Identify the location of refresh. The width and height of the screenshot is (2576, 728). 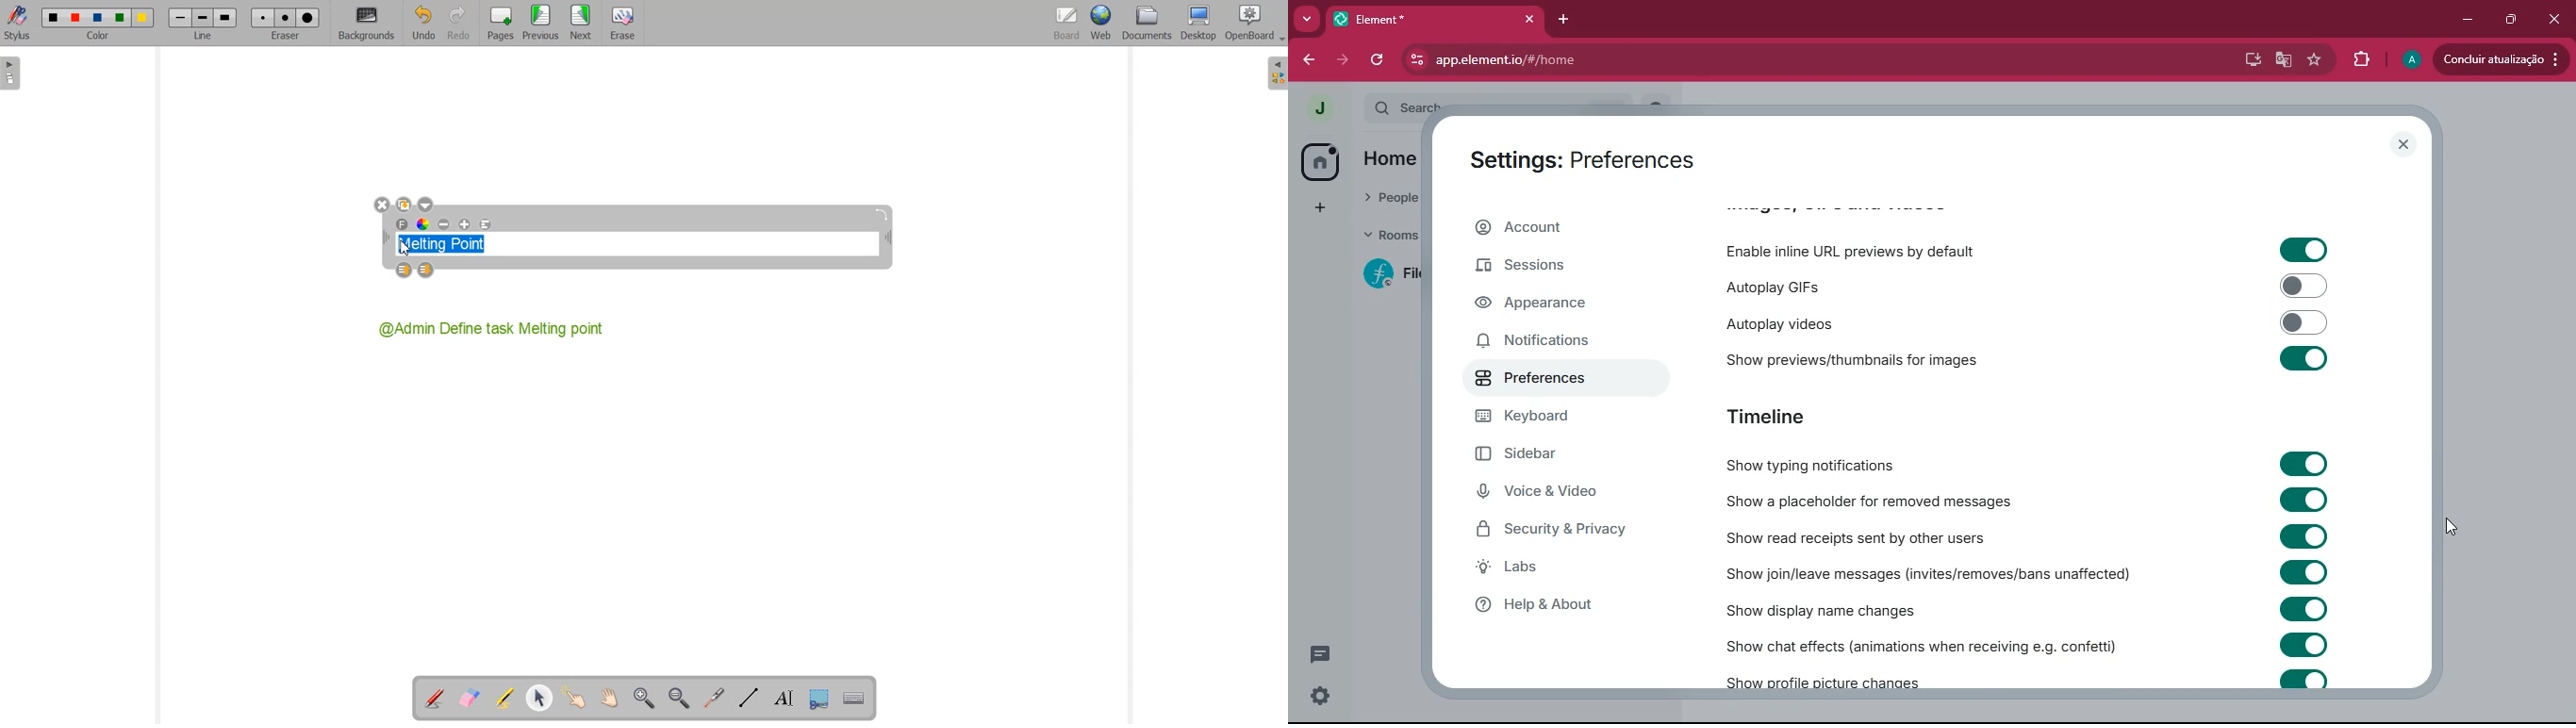
(1379, 61).